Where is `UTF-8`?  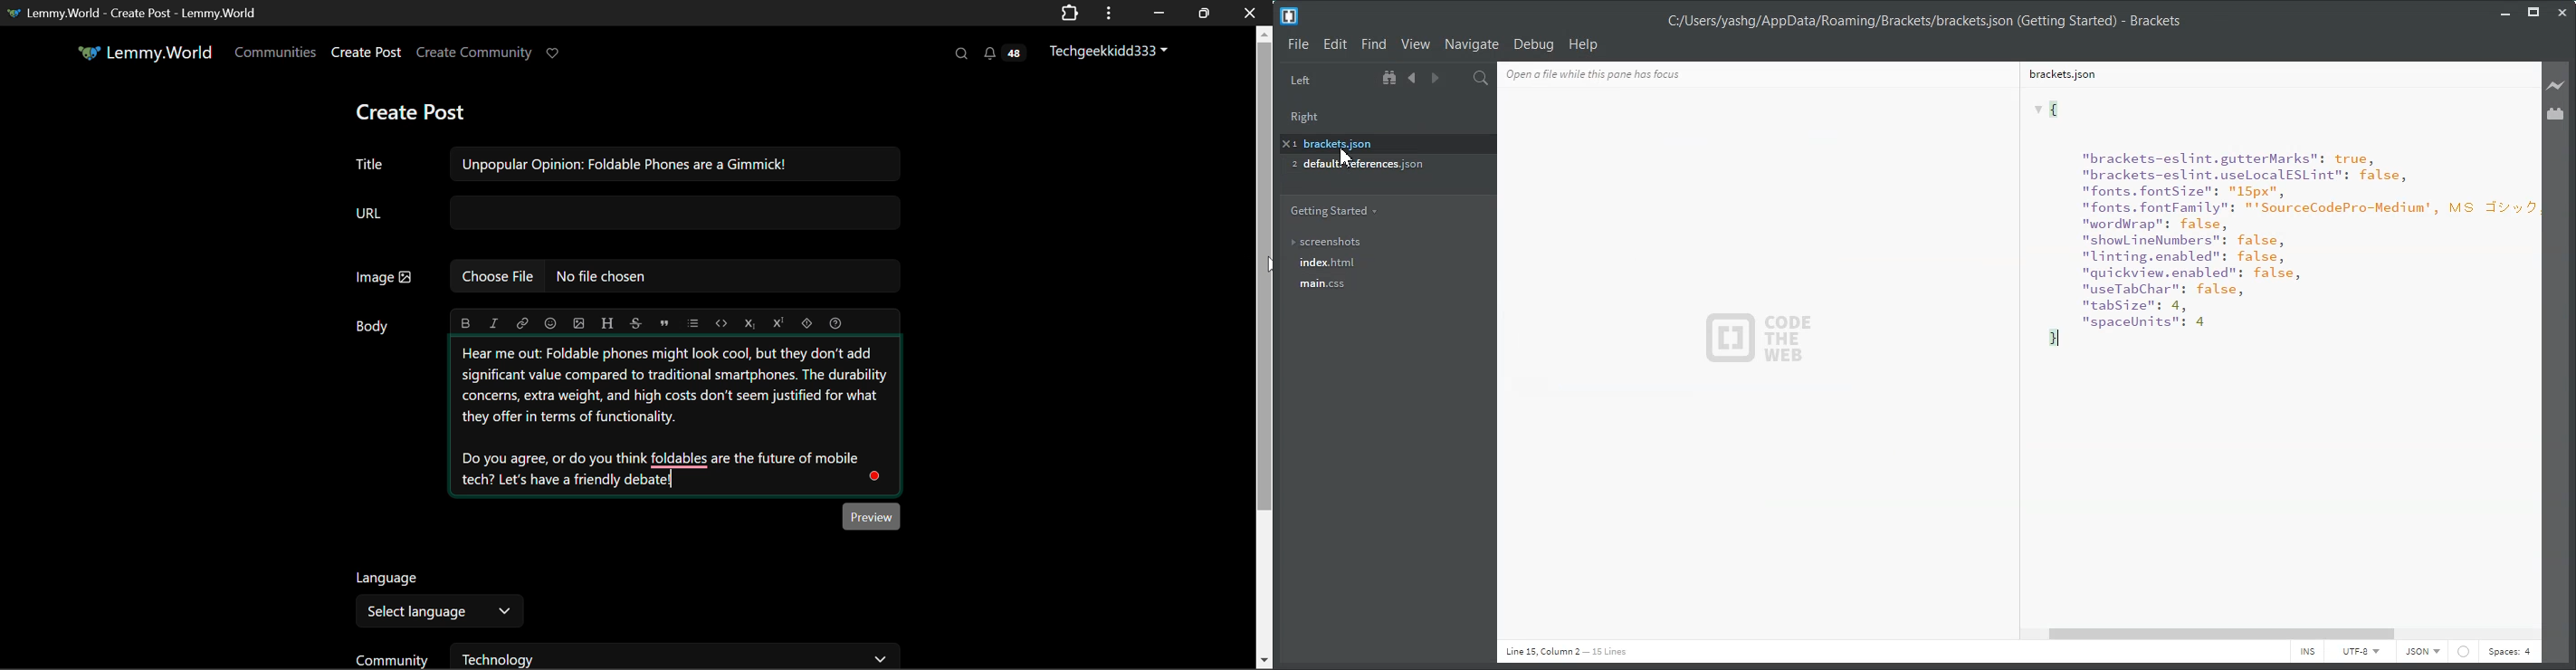 UTF-8 is located at coordinates (2360, 653).